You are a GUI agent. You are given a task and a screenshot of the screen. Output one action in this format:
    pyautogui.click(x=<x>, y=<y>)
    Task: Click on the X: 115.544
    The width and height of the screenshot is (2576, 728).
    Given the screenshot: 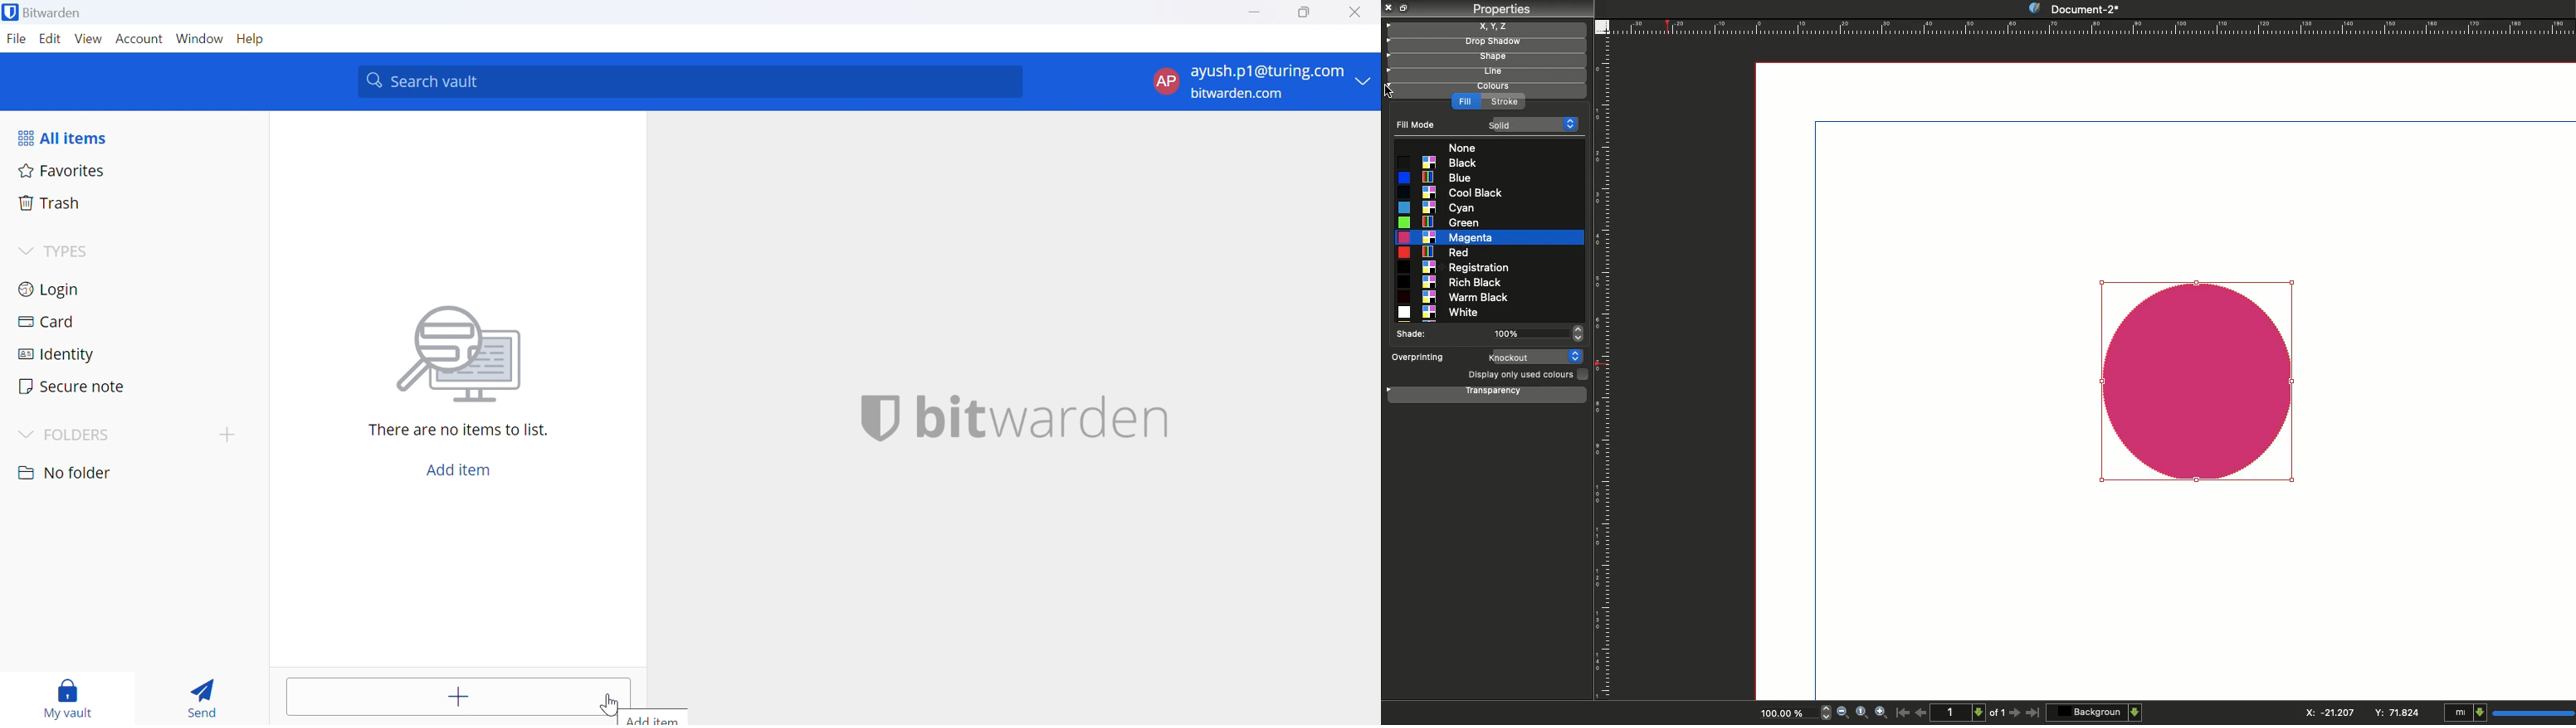 What is the action you would take?
    pyautogui.click(x=2325, y=713)
    